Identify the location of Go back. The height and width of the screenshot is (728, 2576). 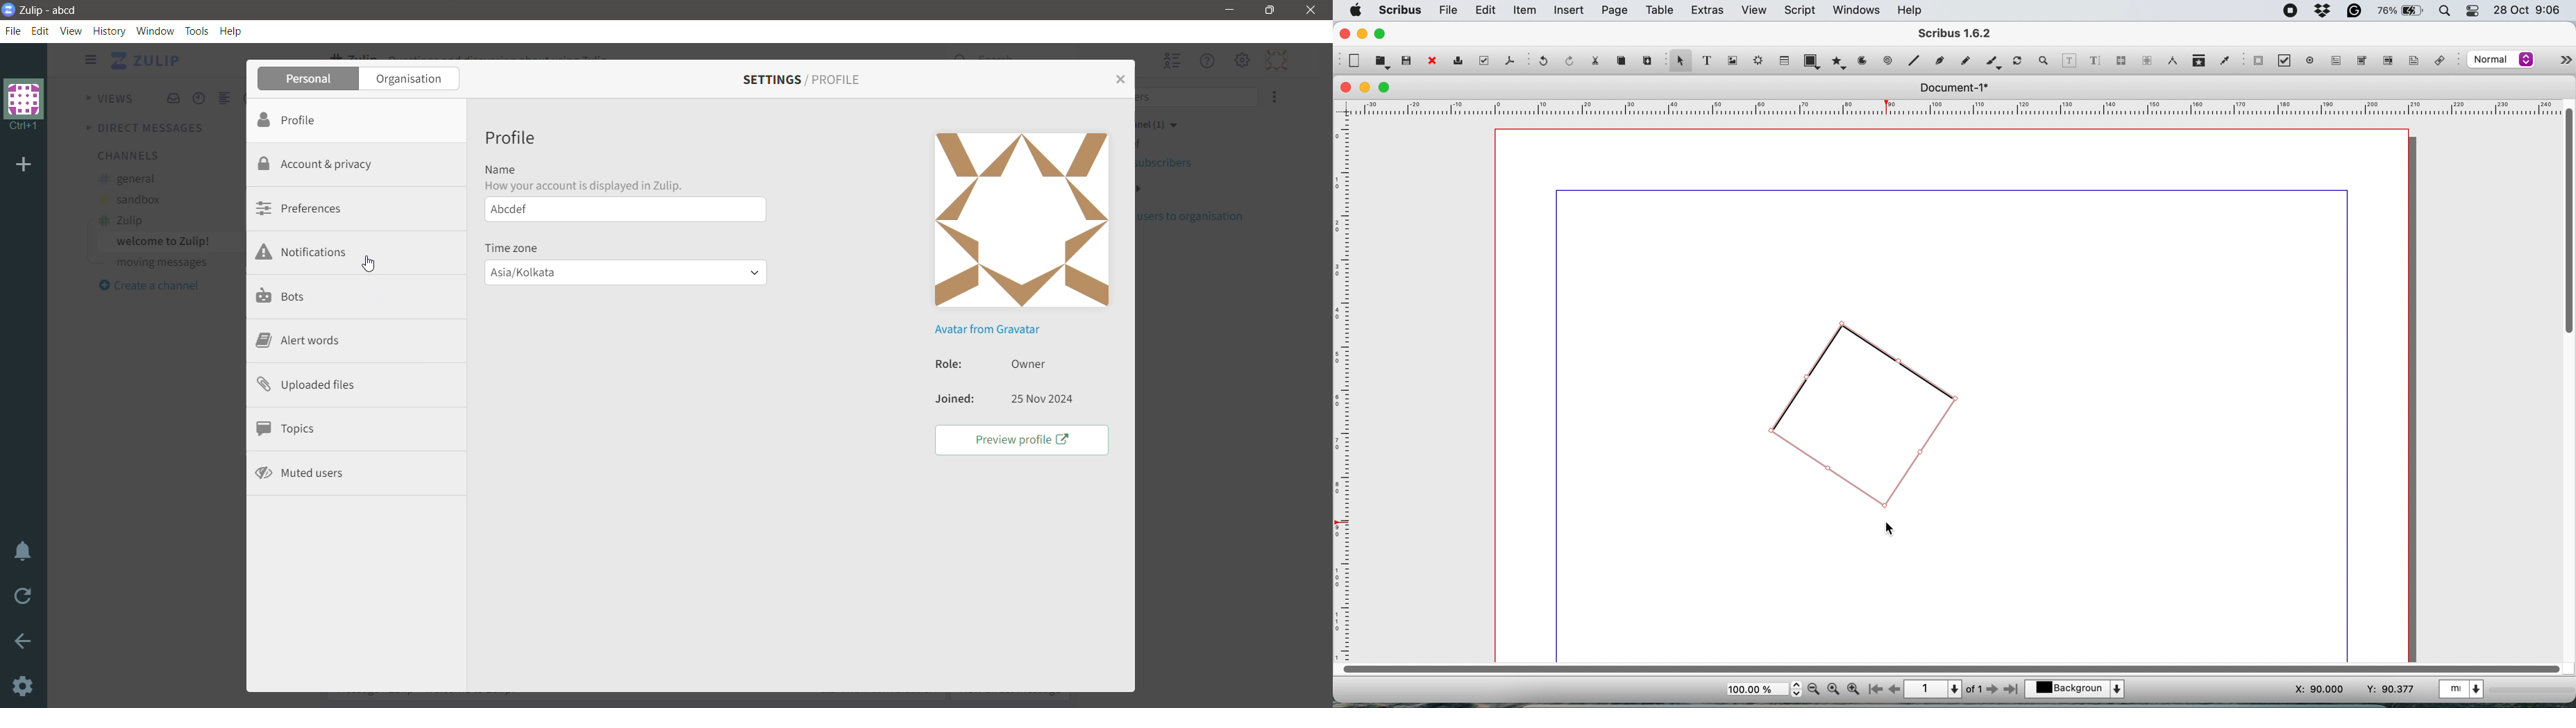
(24, 643).